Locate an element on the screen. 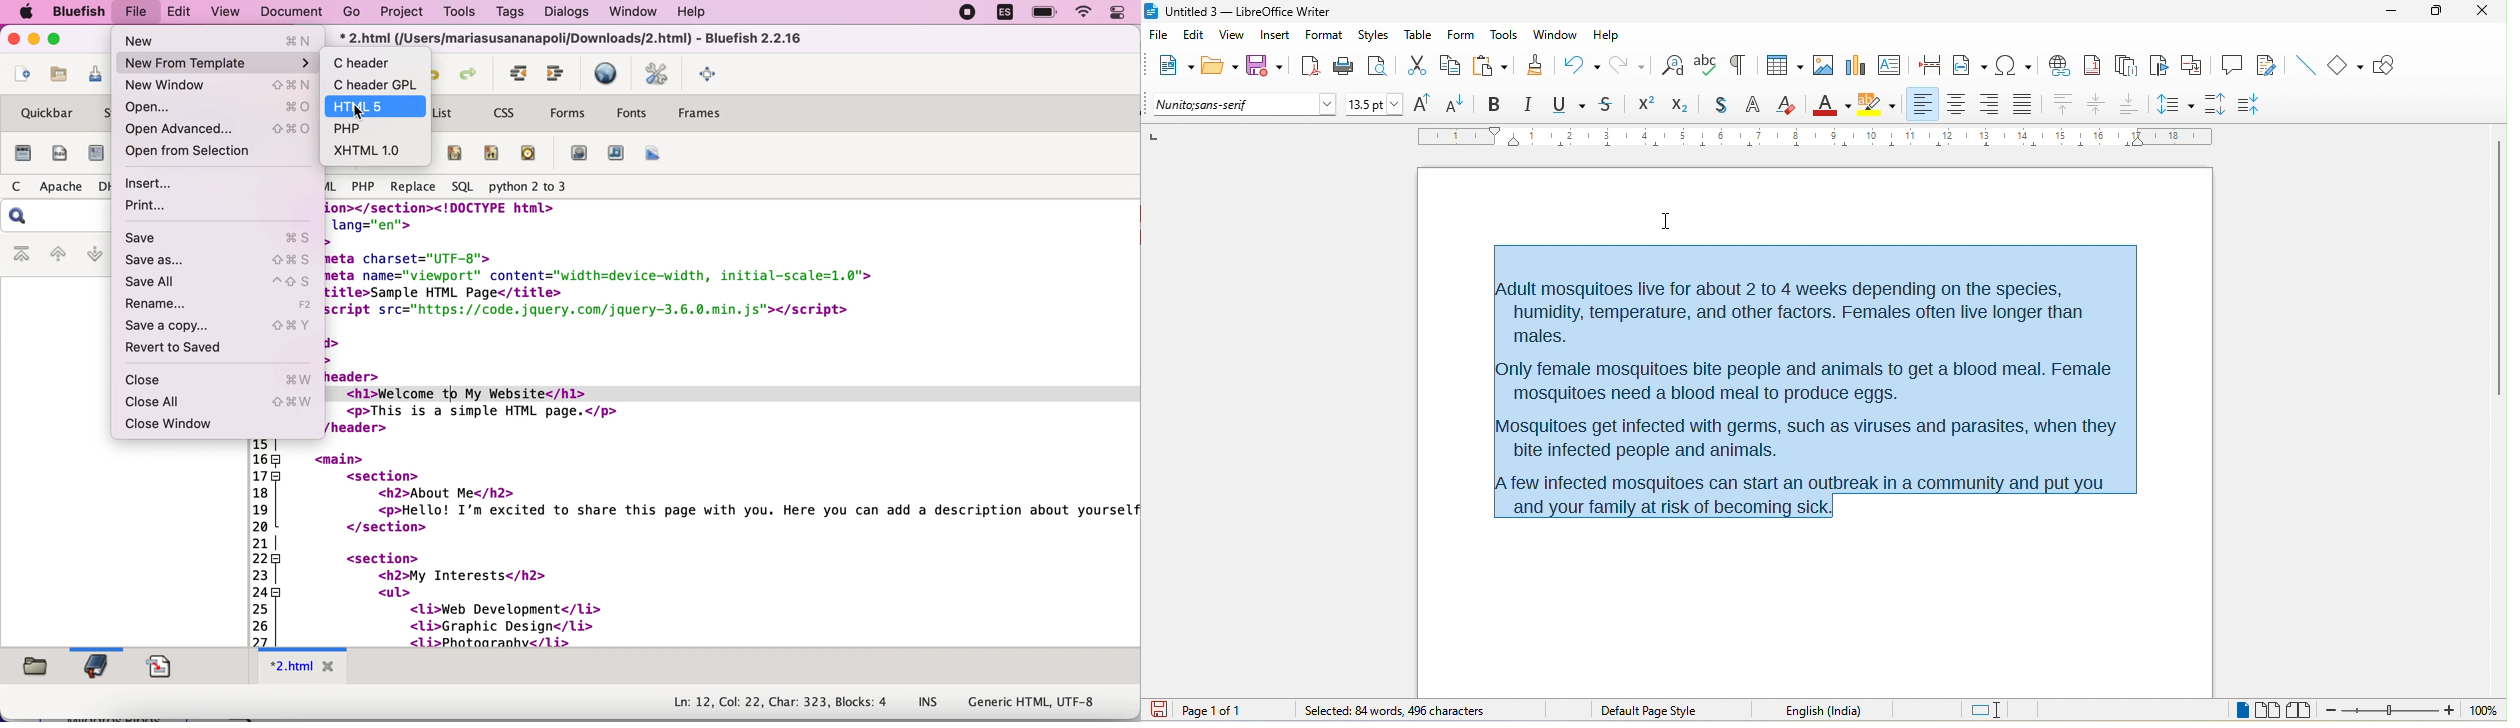  center is located at coordinates (2098, 105).